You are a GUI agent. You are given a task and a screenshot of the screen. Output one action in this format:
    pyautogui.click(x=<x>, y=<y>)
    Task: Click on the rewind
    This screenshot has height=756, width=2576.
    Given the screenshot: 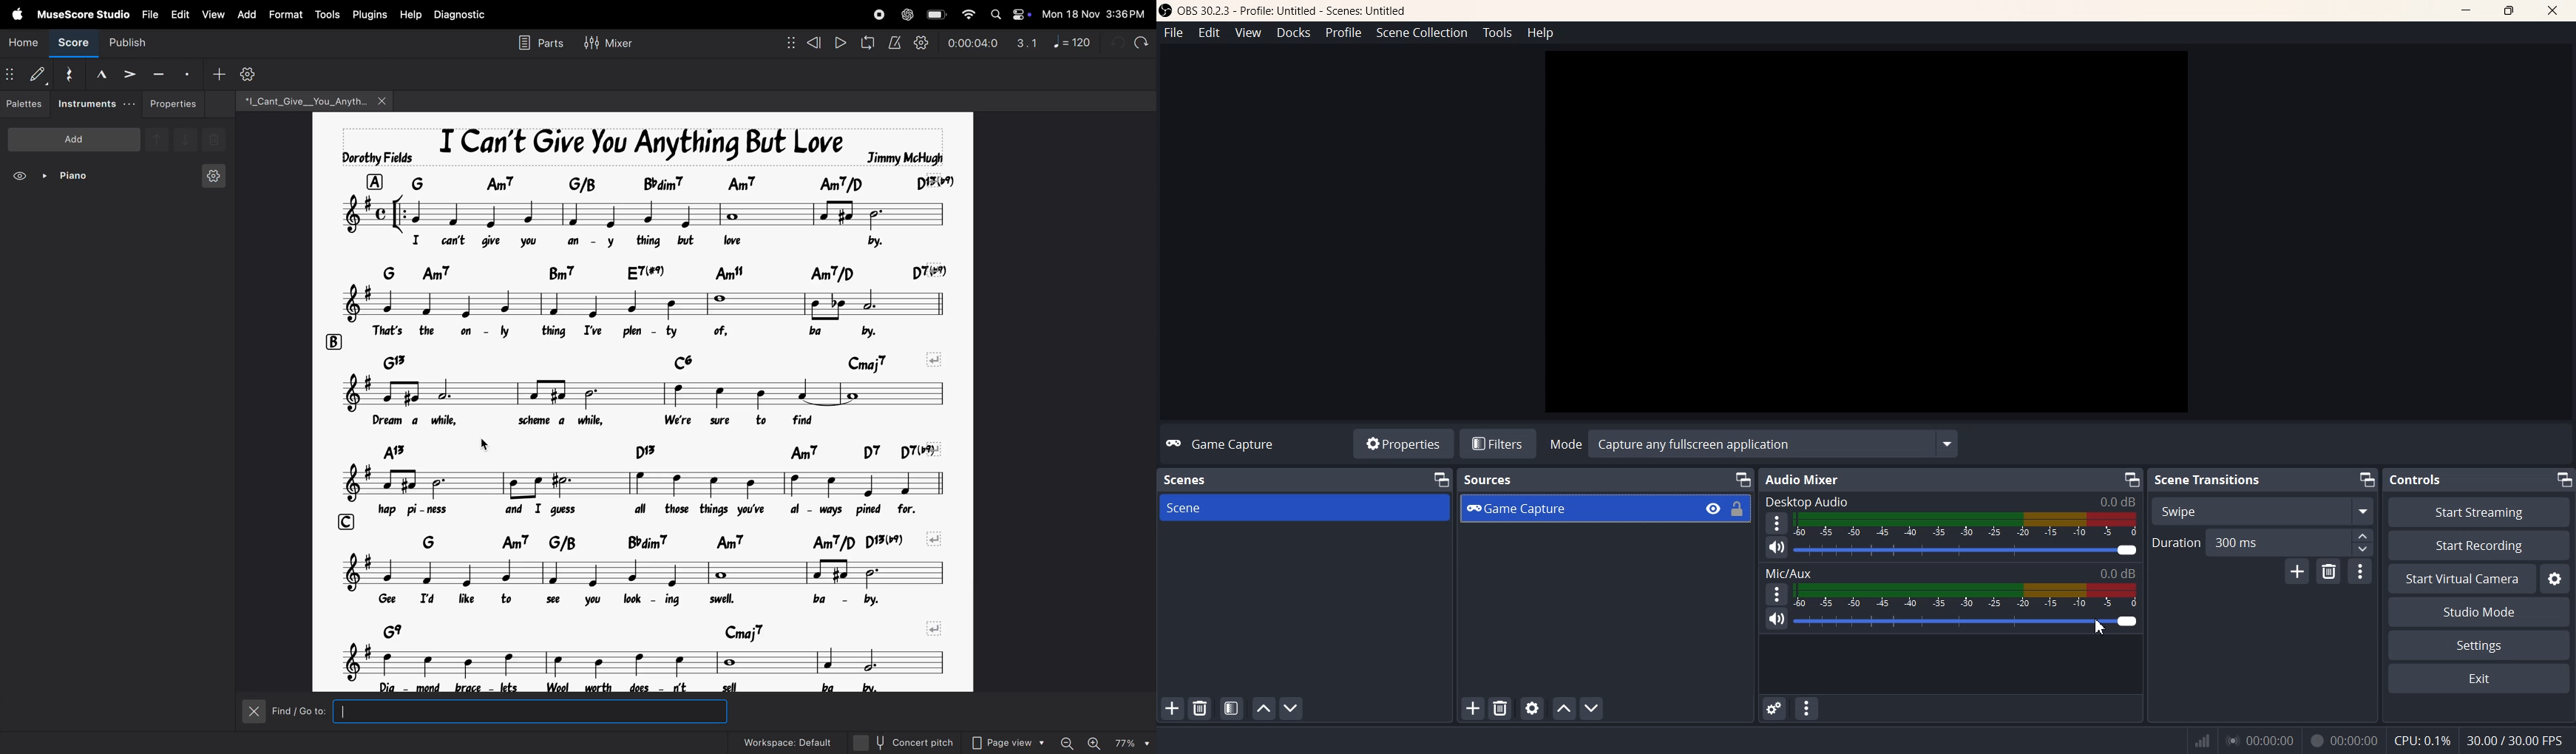 What is the action you would take?
    pyautogui.click(x=805, y=43)
    